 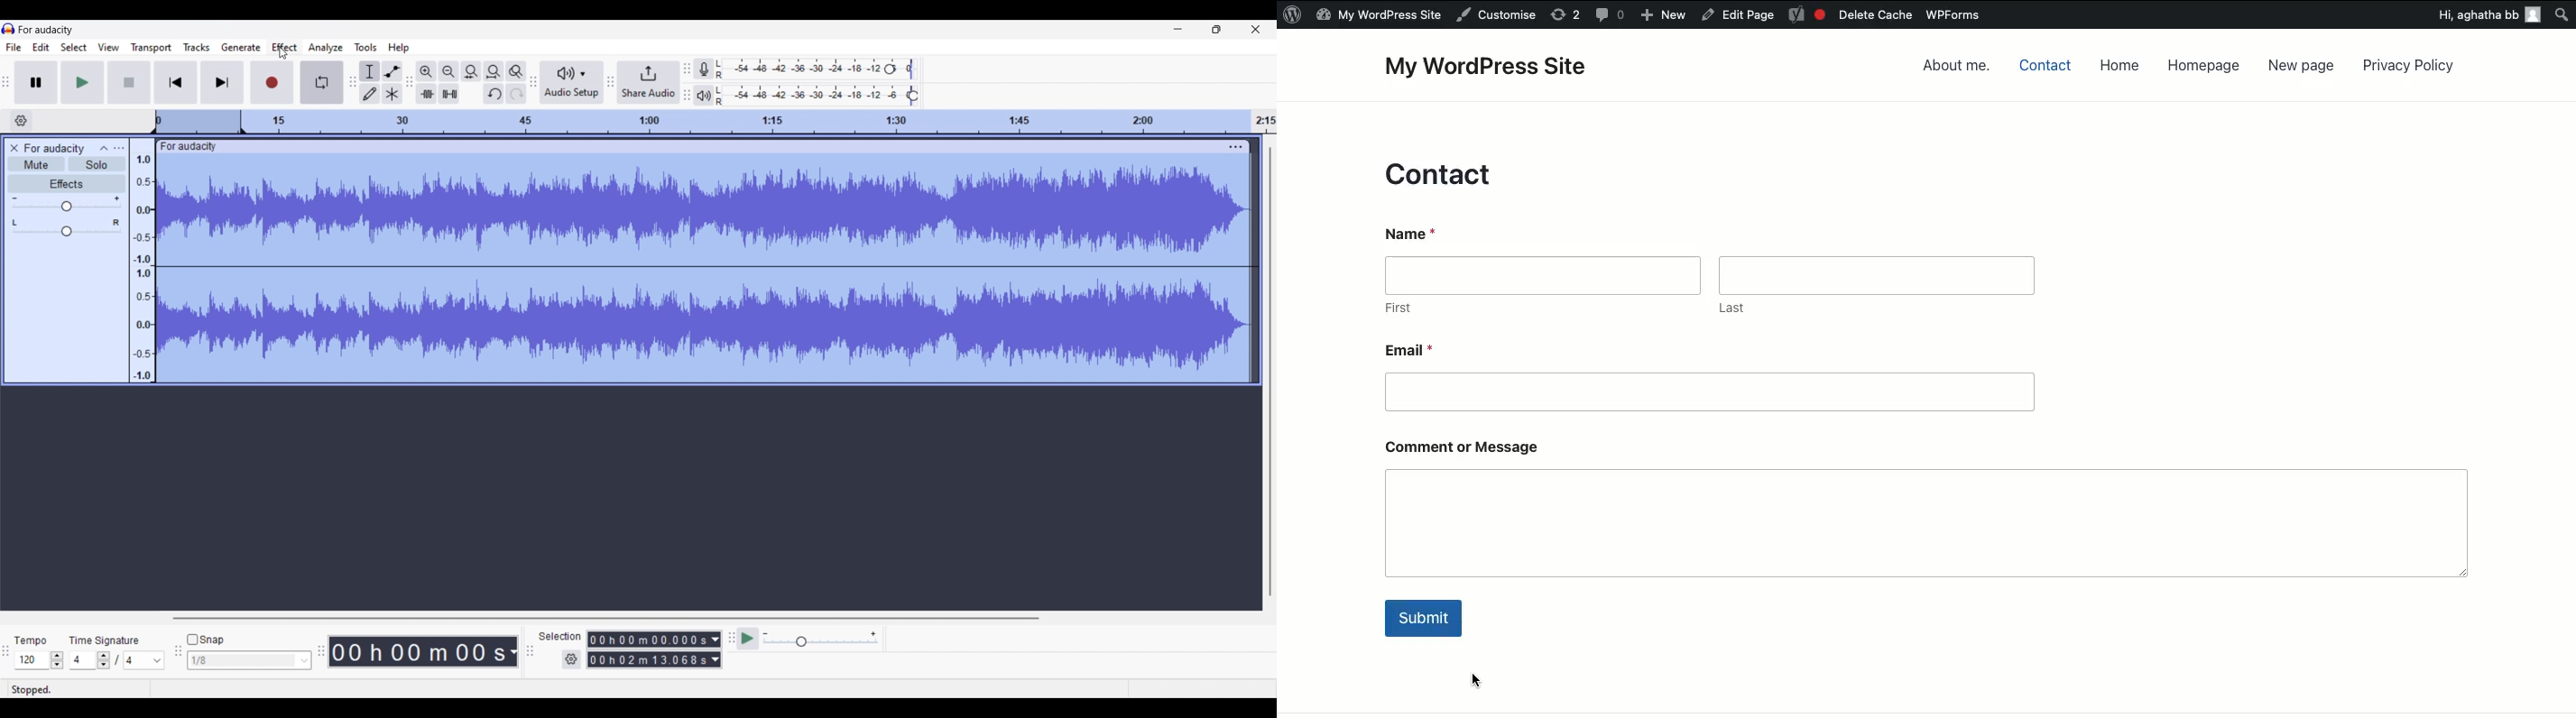 What do you see at coordinates (118, 148) in the screenshot?
I see `Open menu` at bounding box center [118, 148].